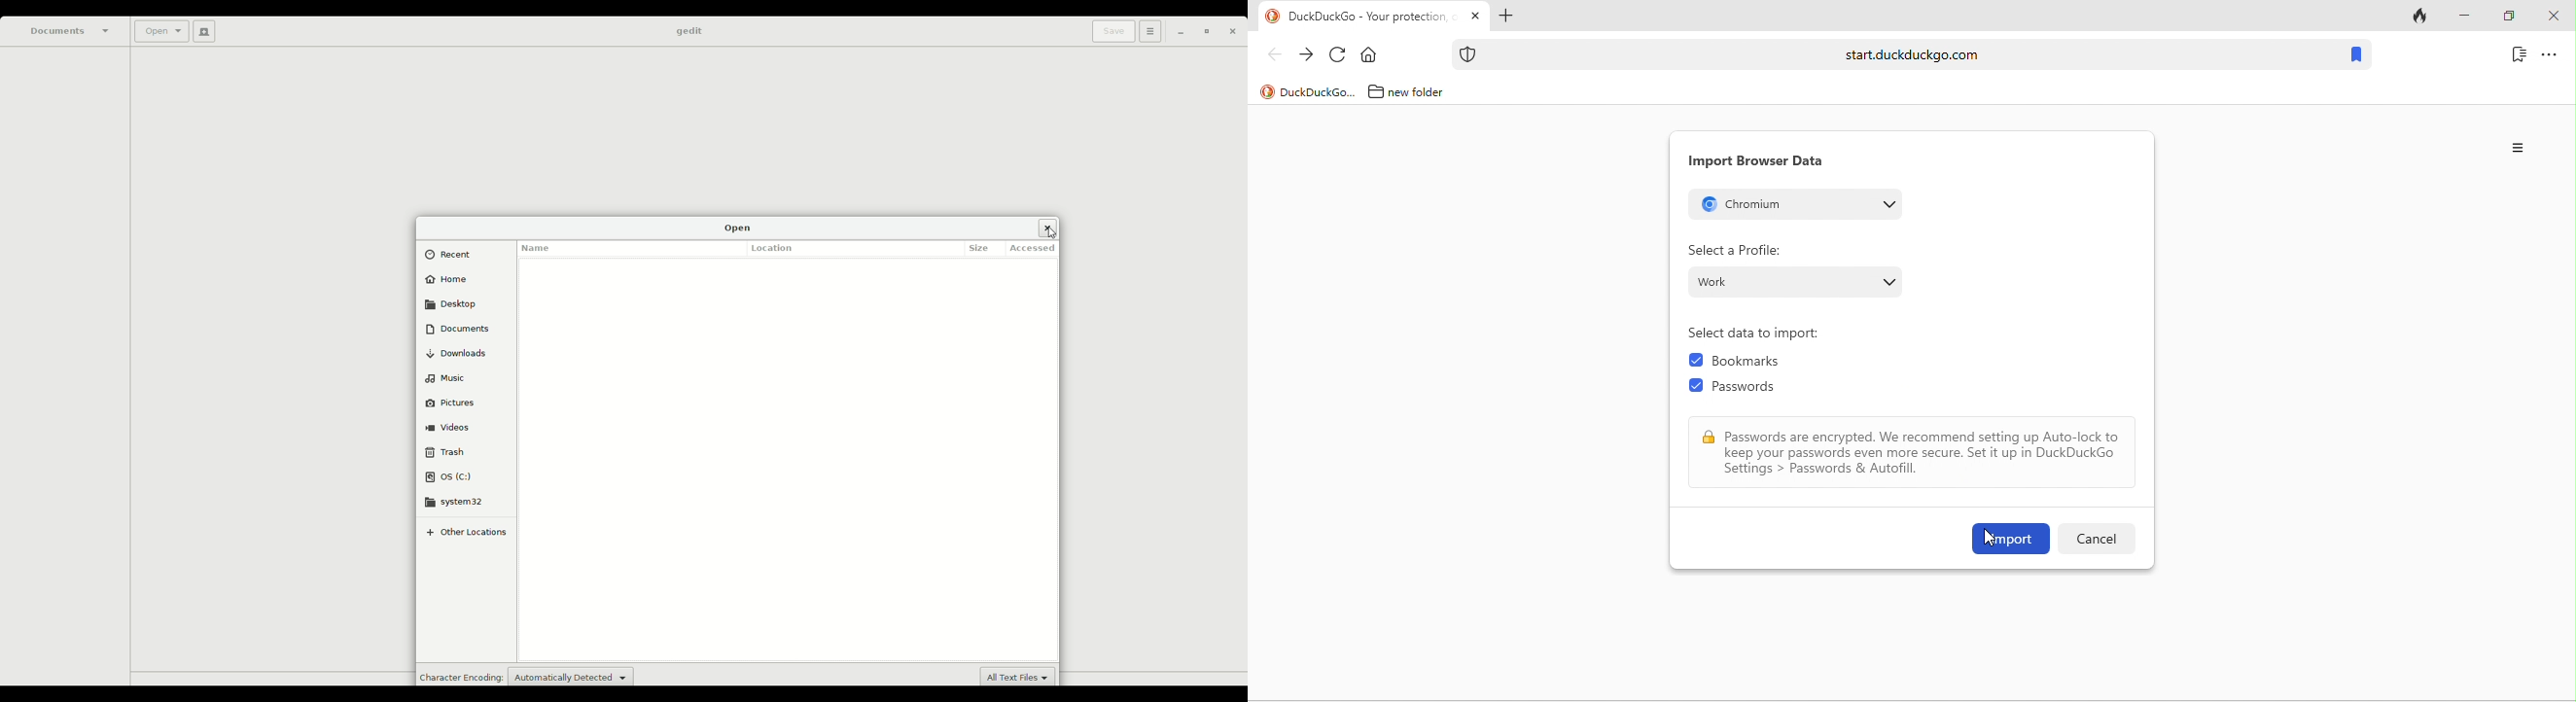  Describe the element at coordinates (471, 532) in the screenshot. I see `Other locations` at that location.